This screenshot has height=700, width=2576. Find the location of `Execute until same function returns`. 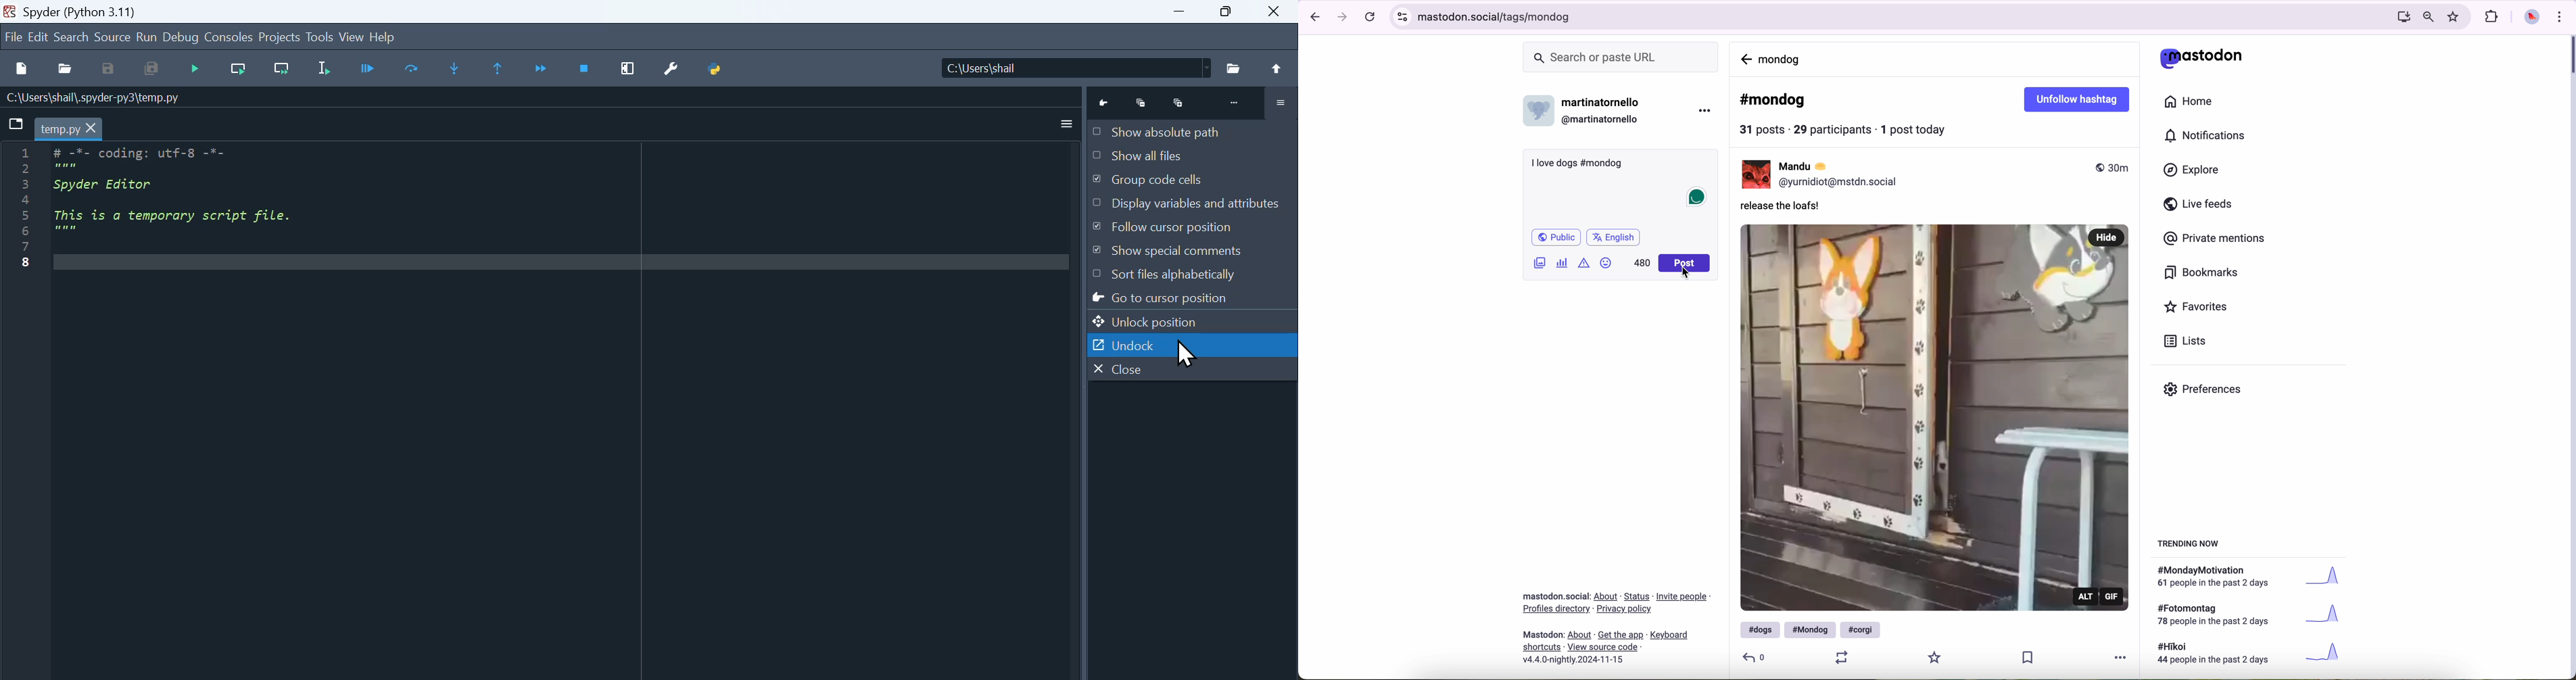

Execute until same function returns is located at coordinates (496, 68).